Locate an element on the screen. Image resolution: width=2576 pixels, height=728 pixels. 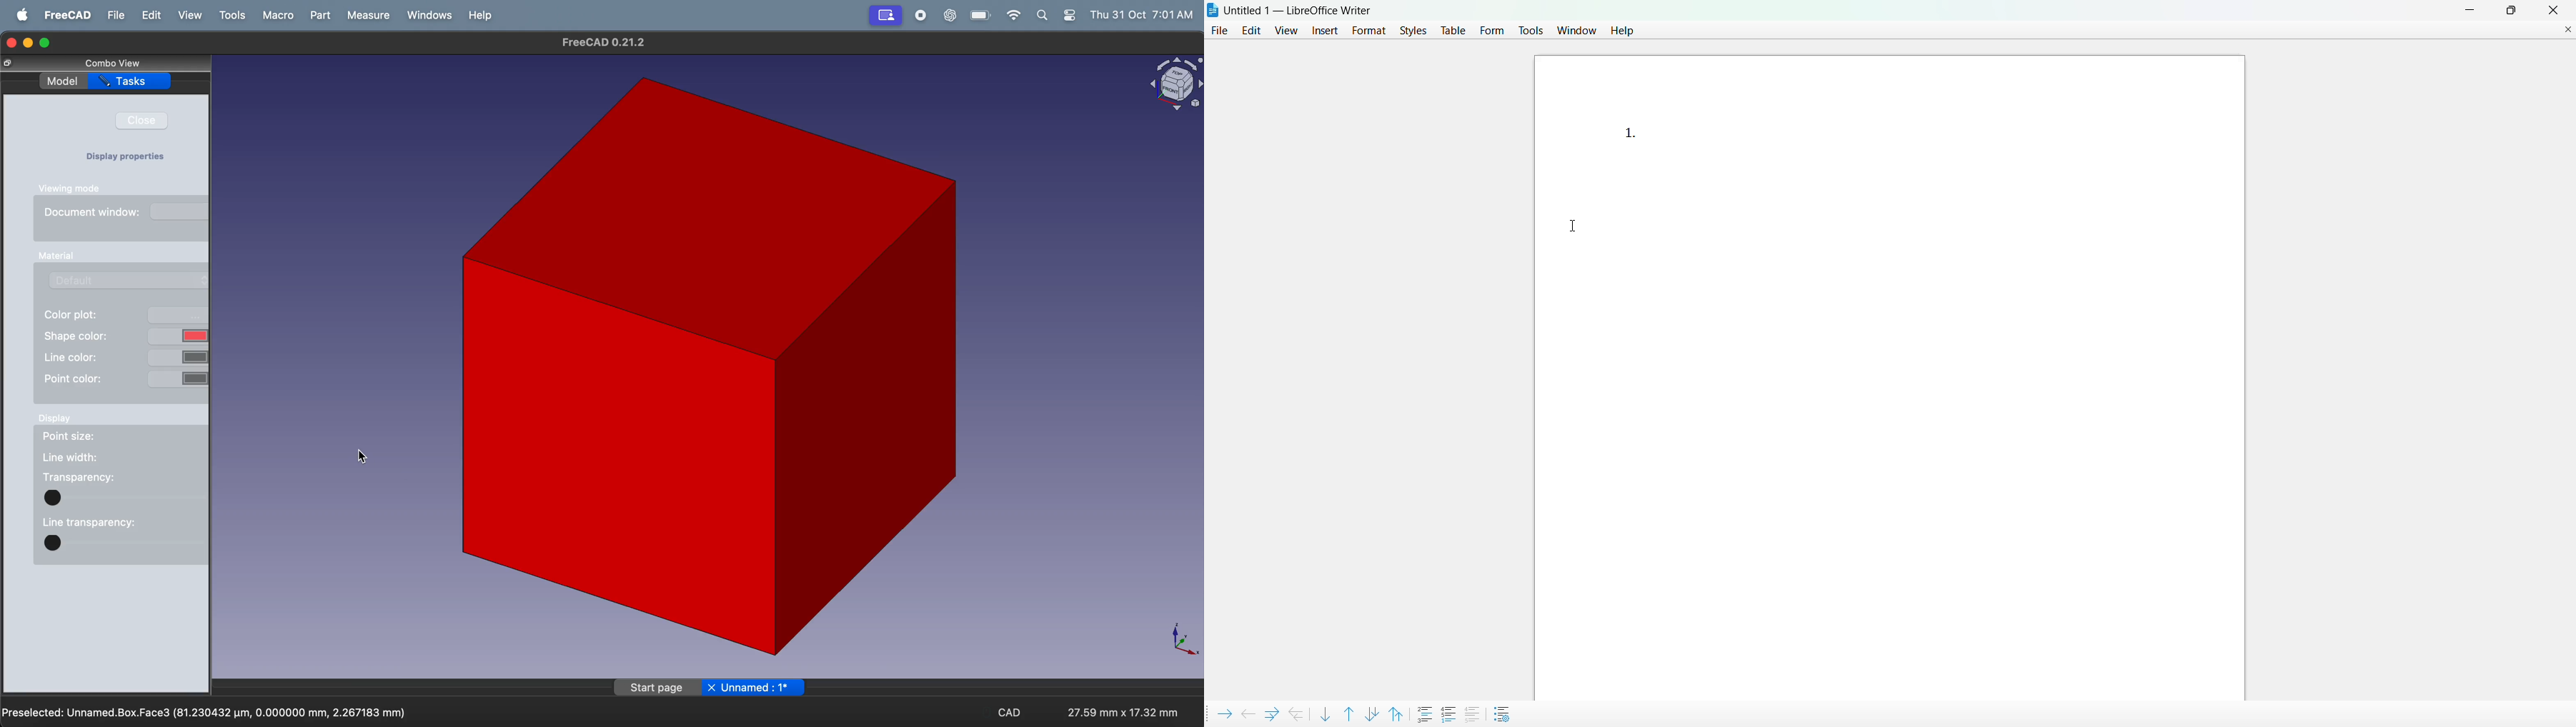
task is located at coordinates (131, 83).